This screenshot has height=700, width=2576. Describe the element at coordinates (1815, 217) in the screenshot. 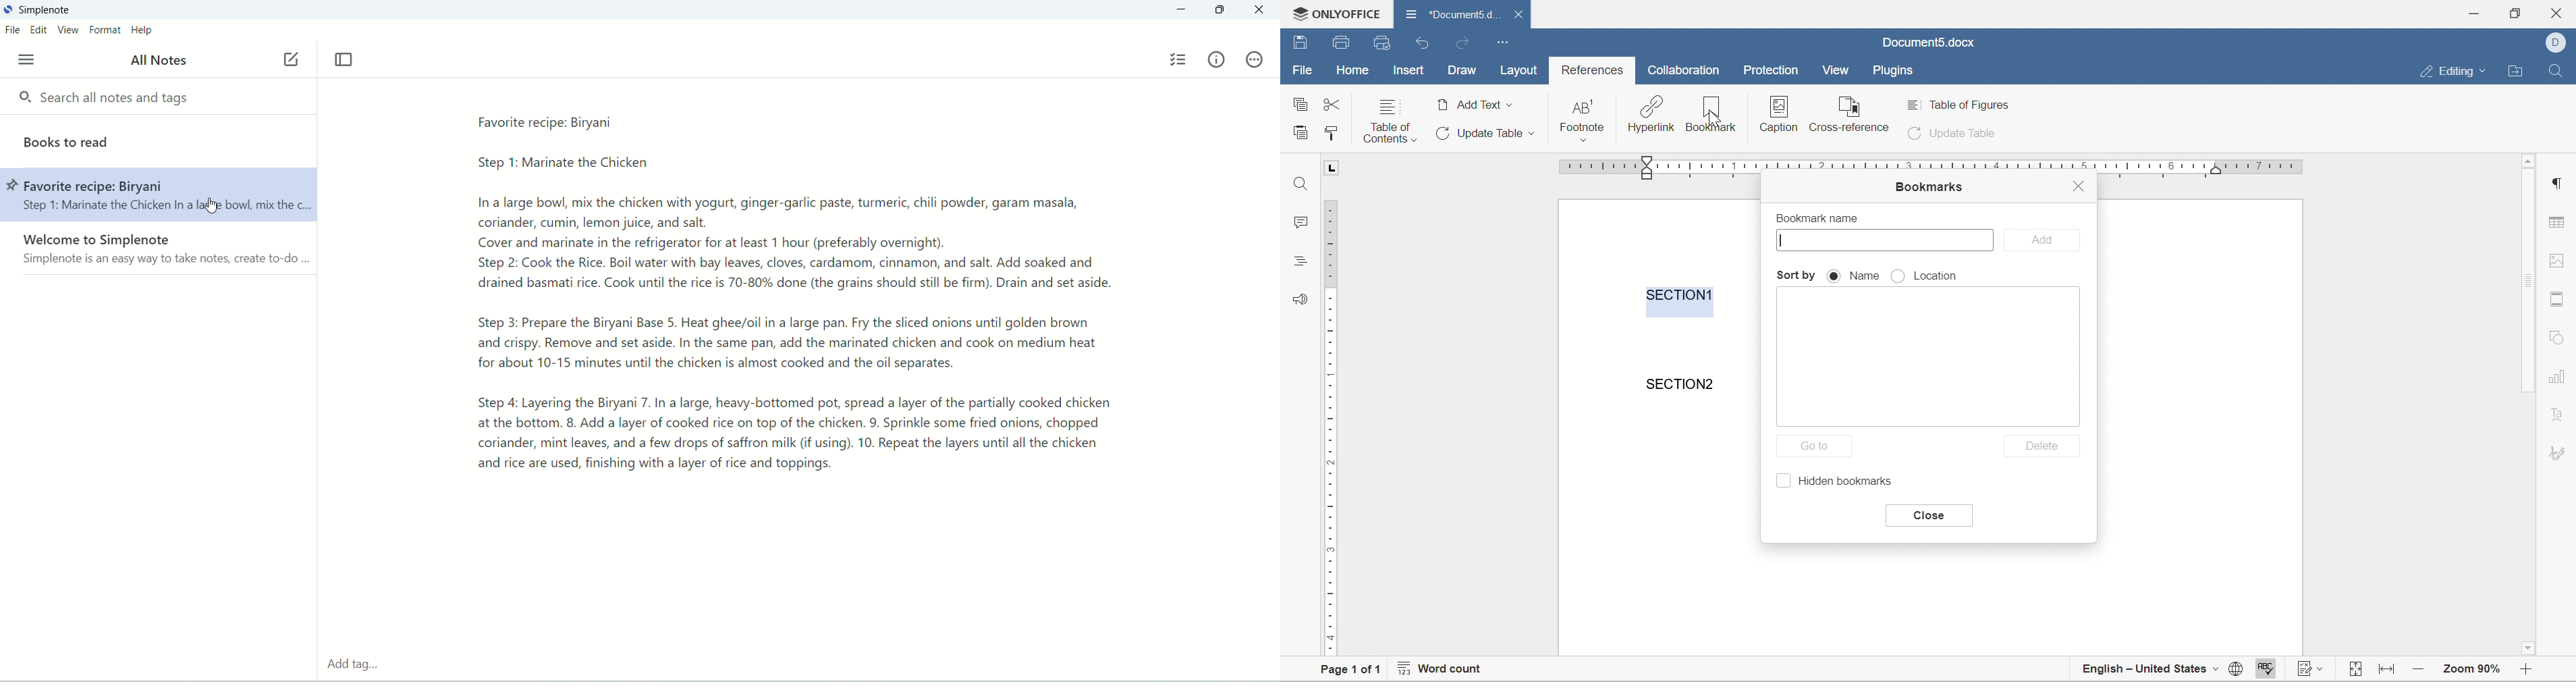

I see `bookmark name` at that location.